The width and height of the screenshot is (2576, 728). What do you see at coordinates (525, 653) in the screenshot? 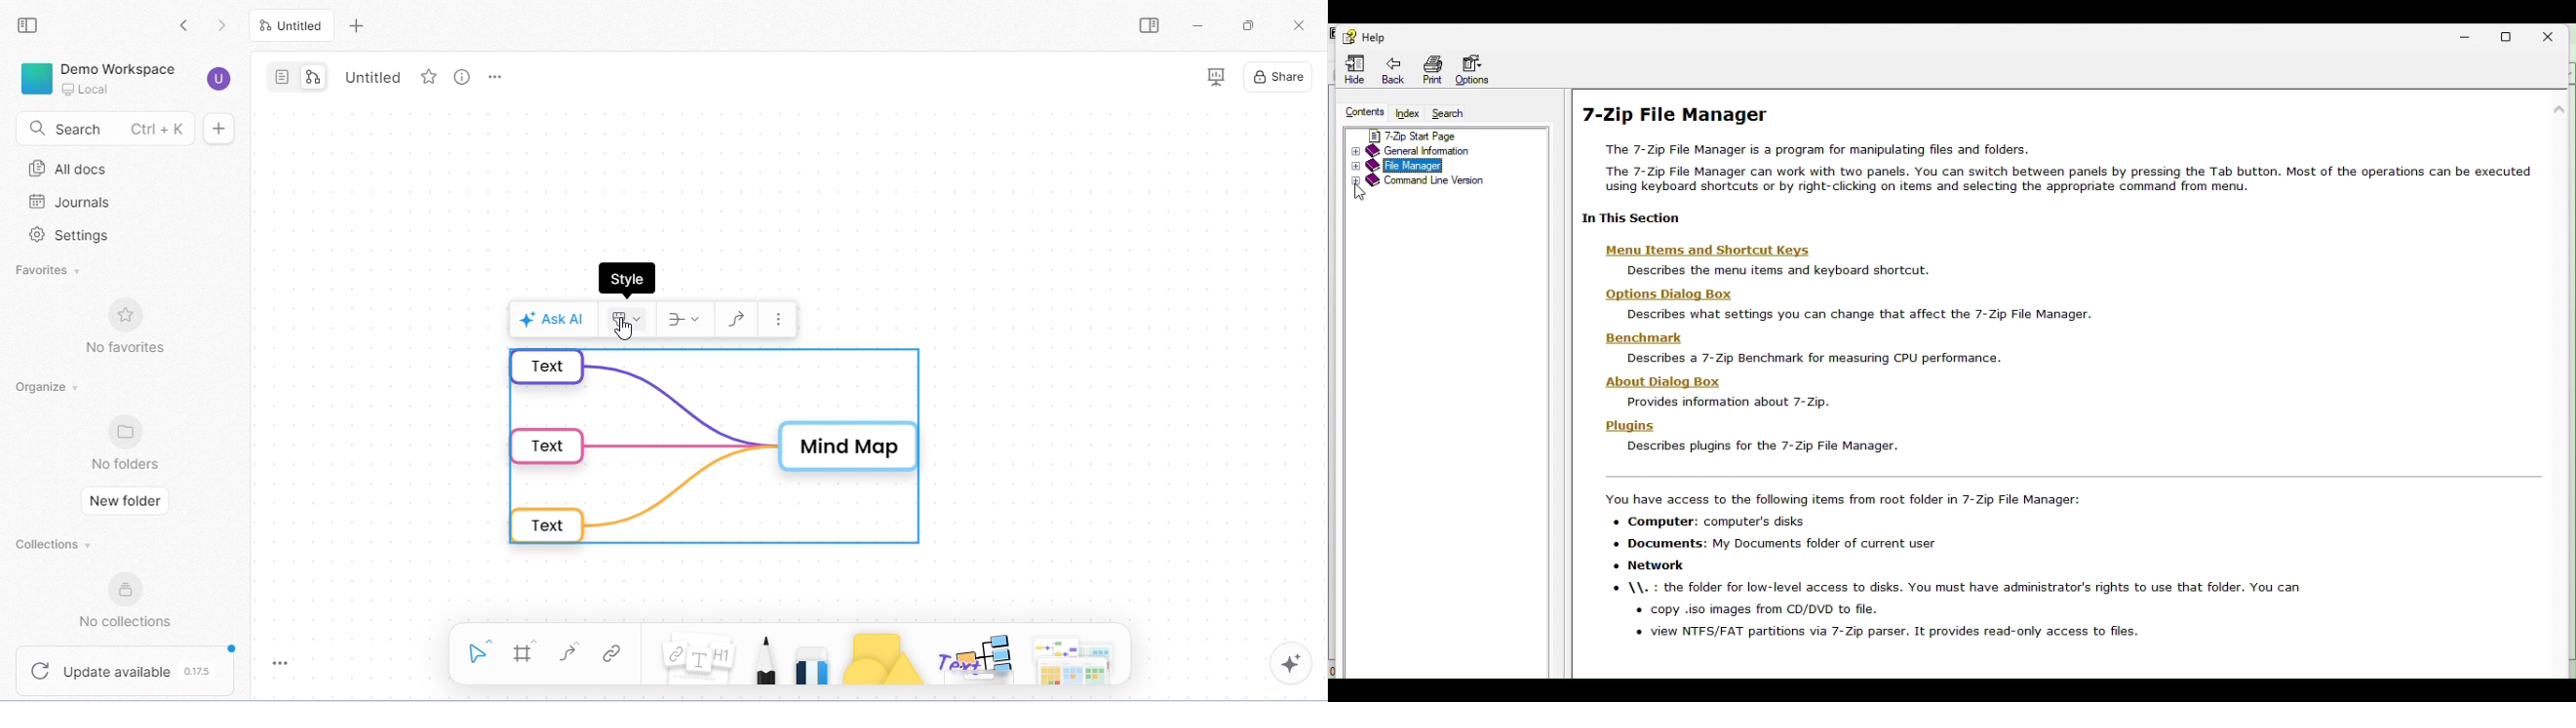
I see `frame` at bounding box center [525, 653].